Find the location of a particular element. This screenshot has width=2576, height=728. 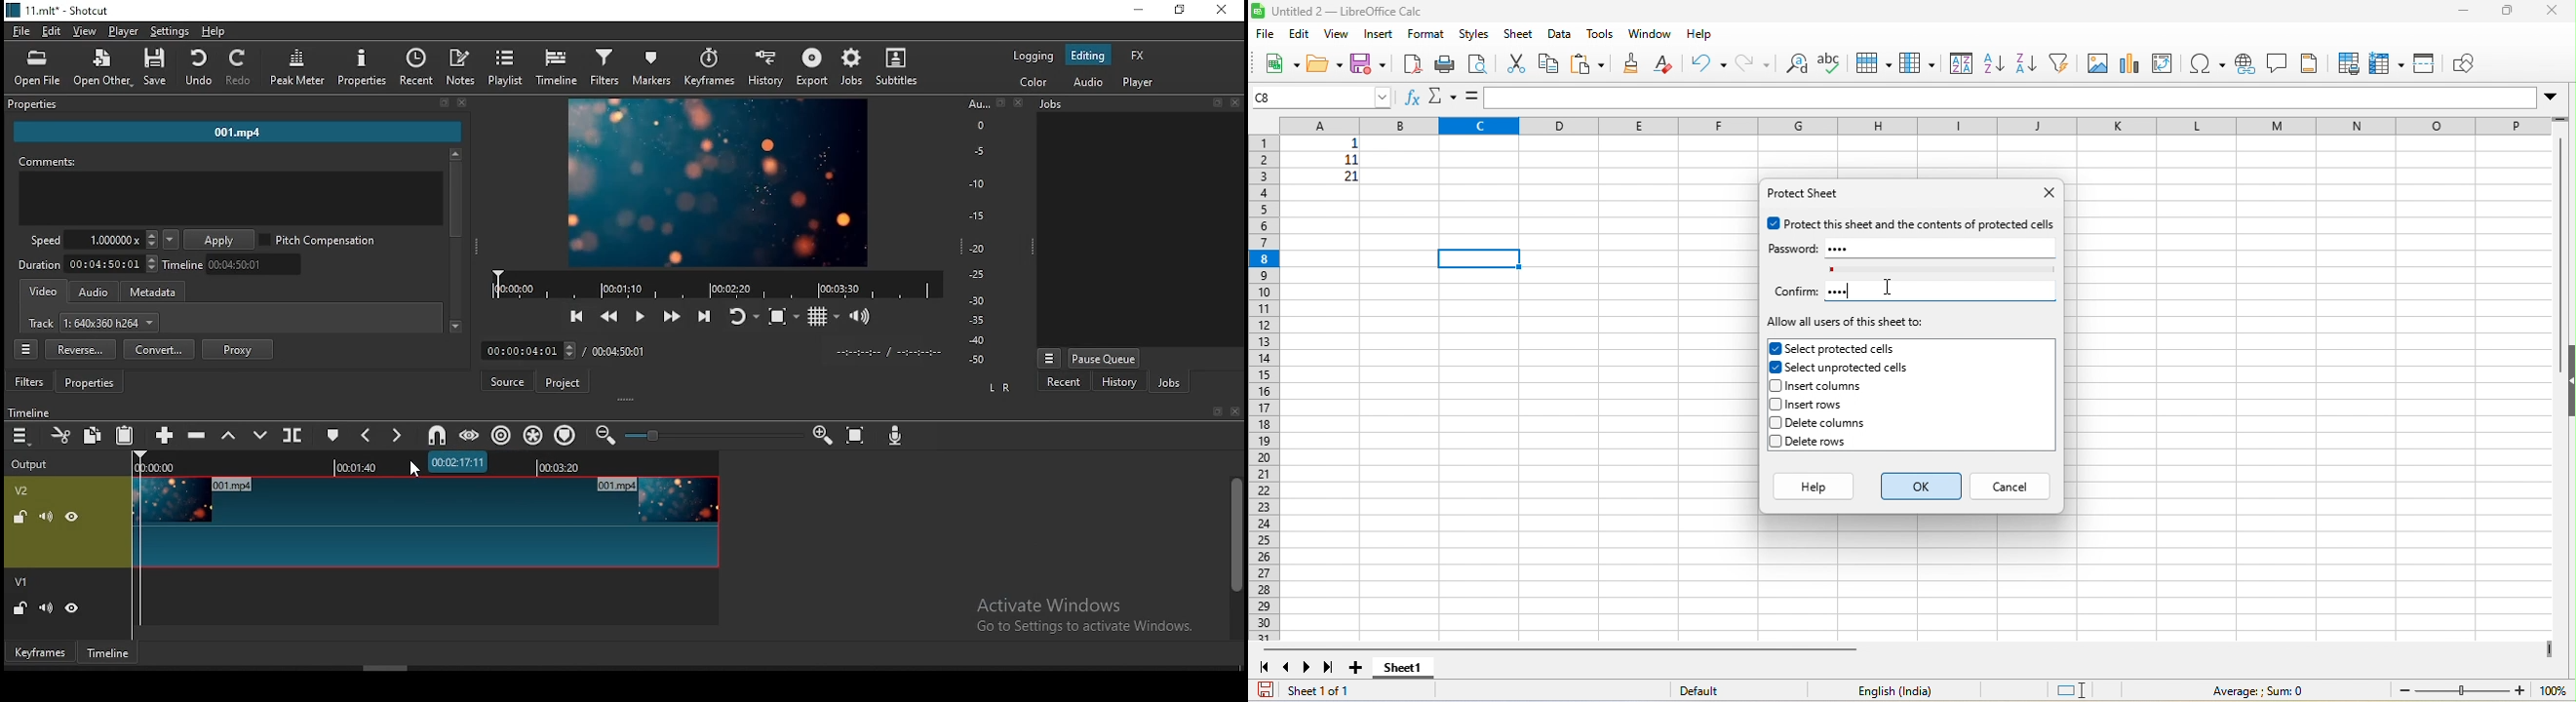

markers is located at coordinates (655, 68).